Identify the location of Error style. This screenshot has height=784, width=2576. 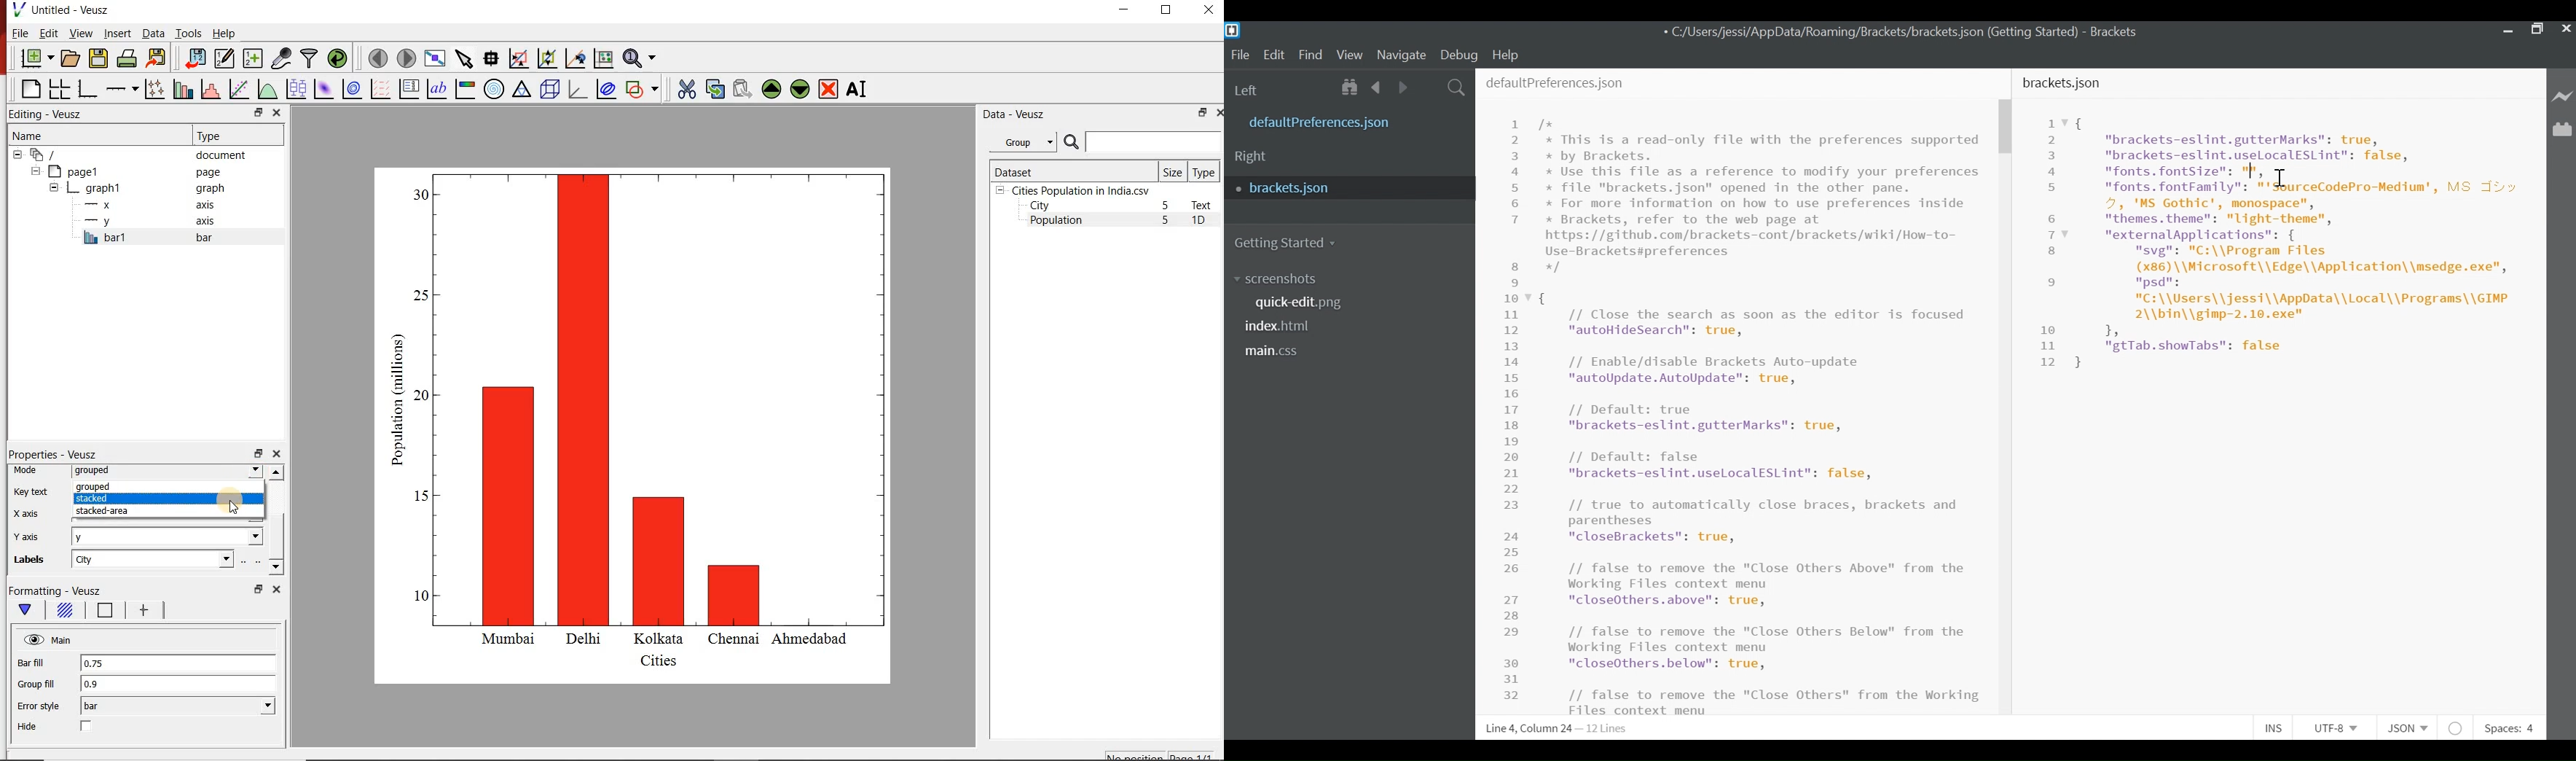
(38, 706).